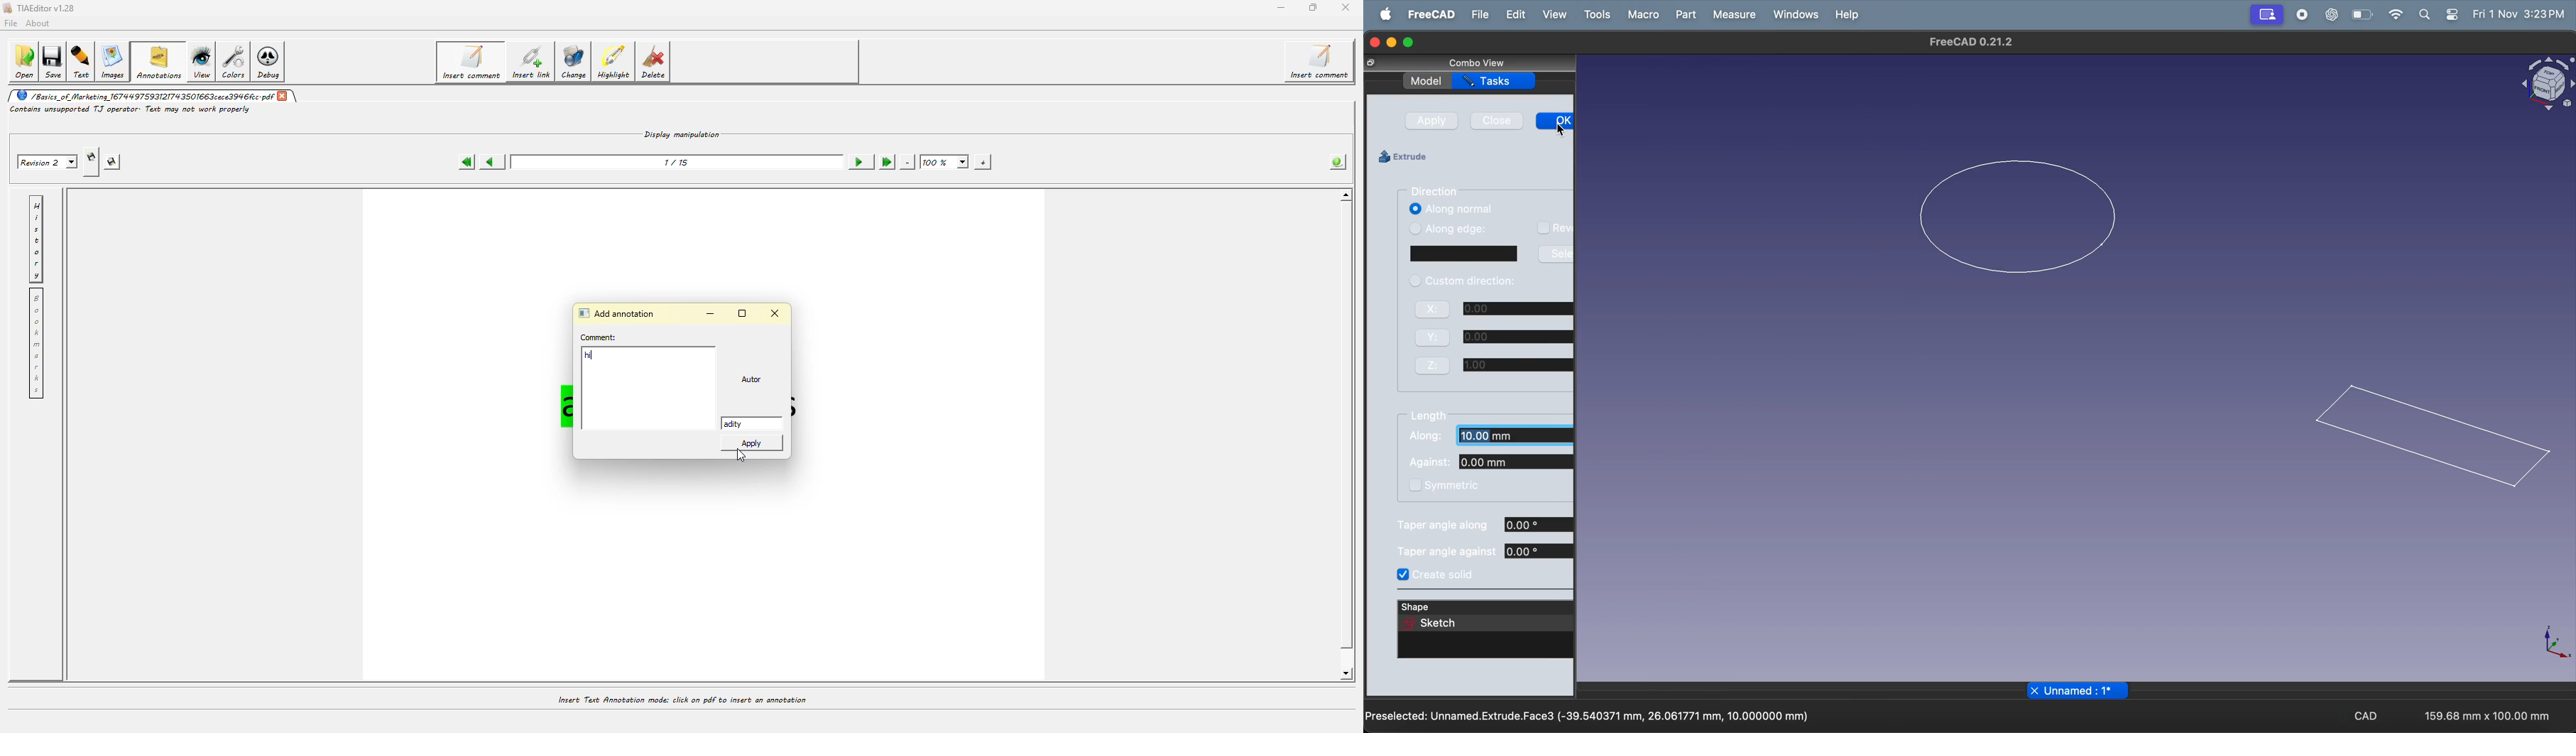 This screenshot has width=2576, height=756. What do you see at coordinates (466, 162) in the screenshot?
I see `first page` at bounding box center [466, 162].